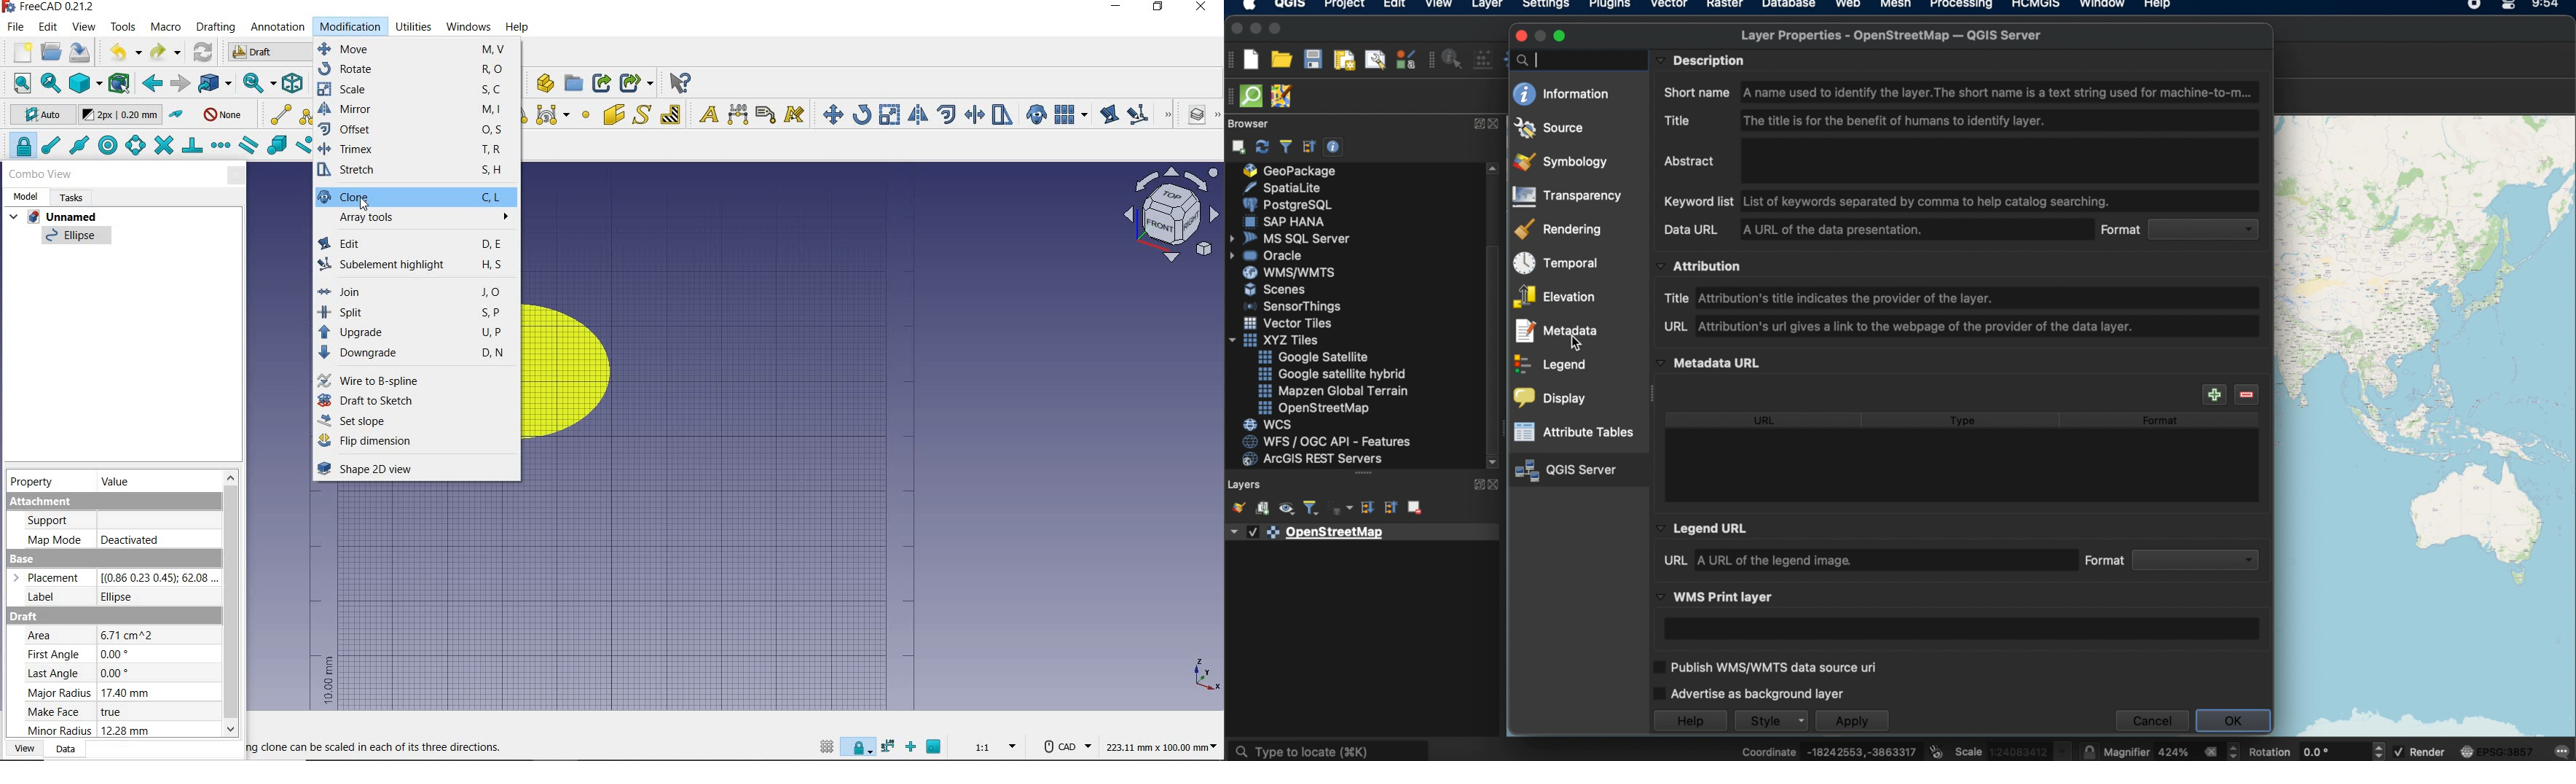  Describe the element at coordinates (1289, 239) in the screenshot. I see `ms sql server` at that location.